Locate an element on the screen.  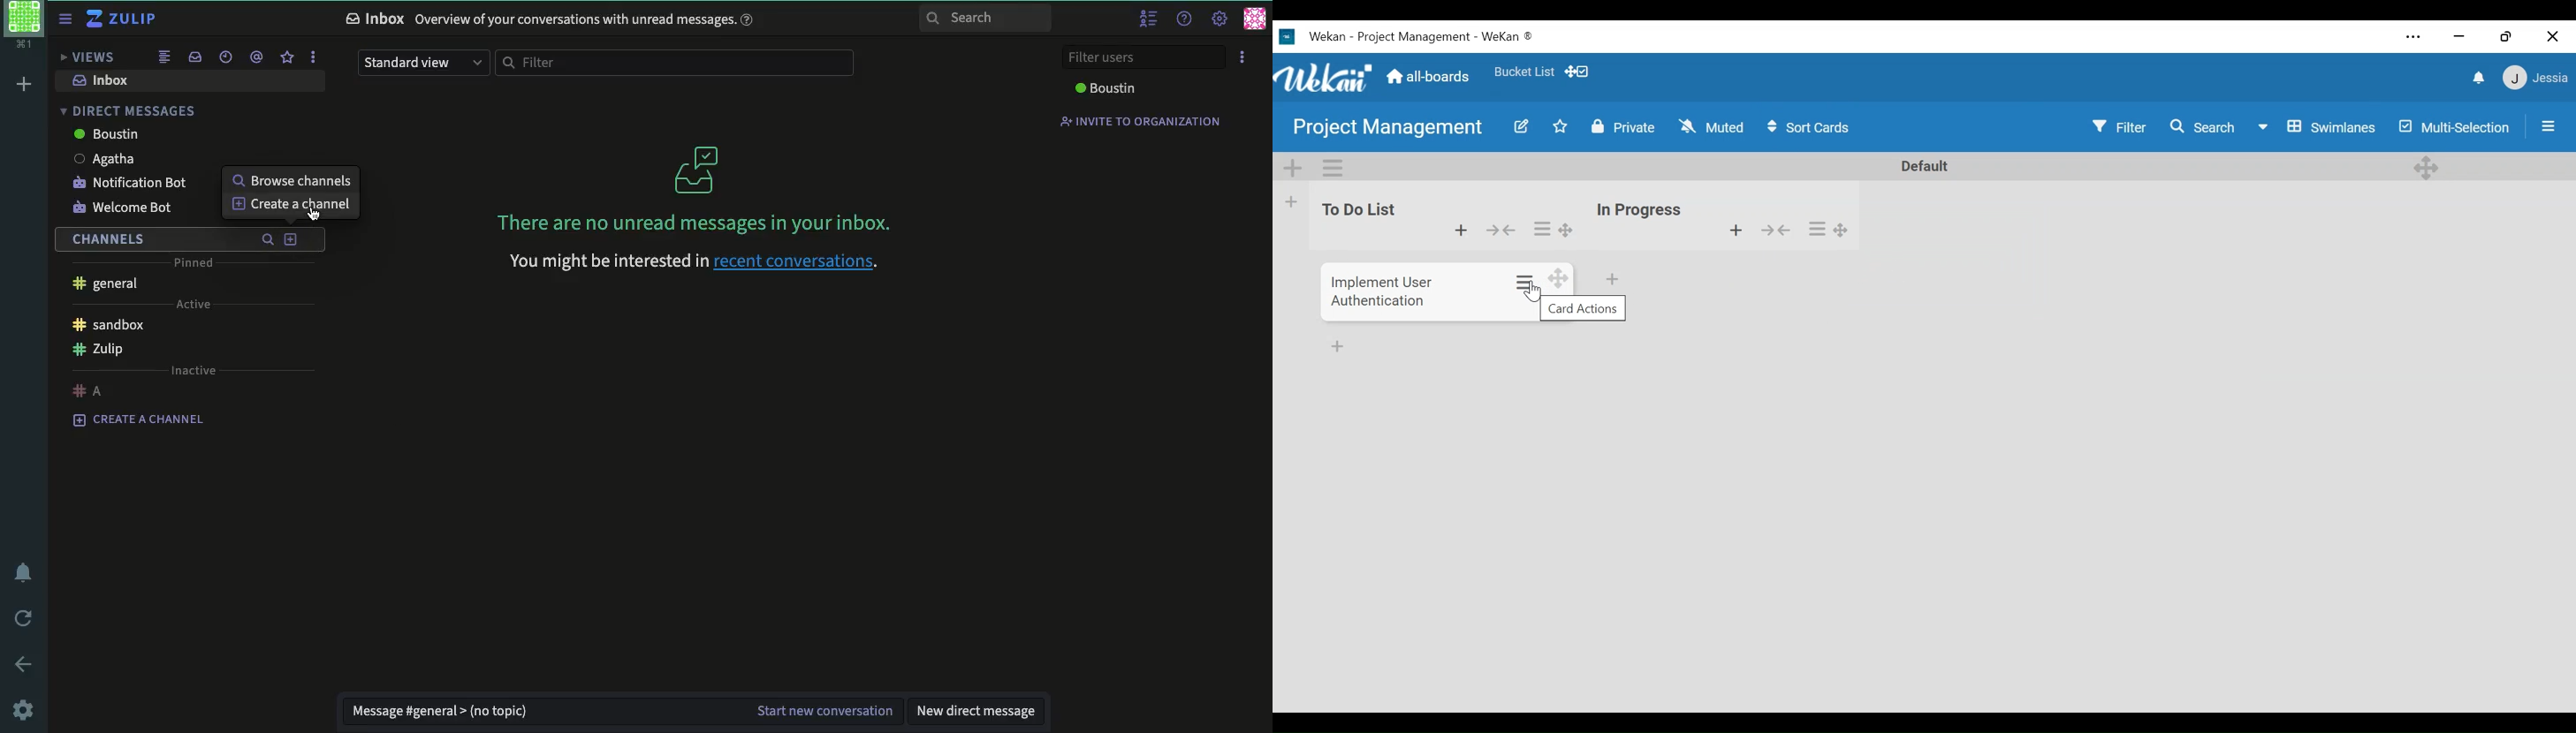
boustin is located at coordinates (1106, 88).